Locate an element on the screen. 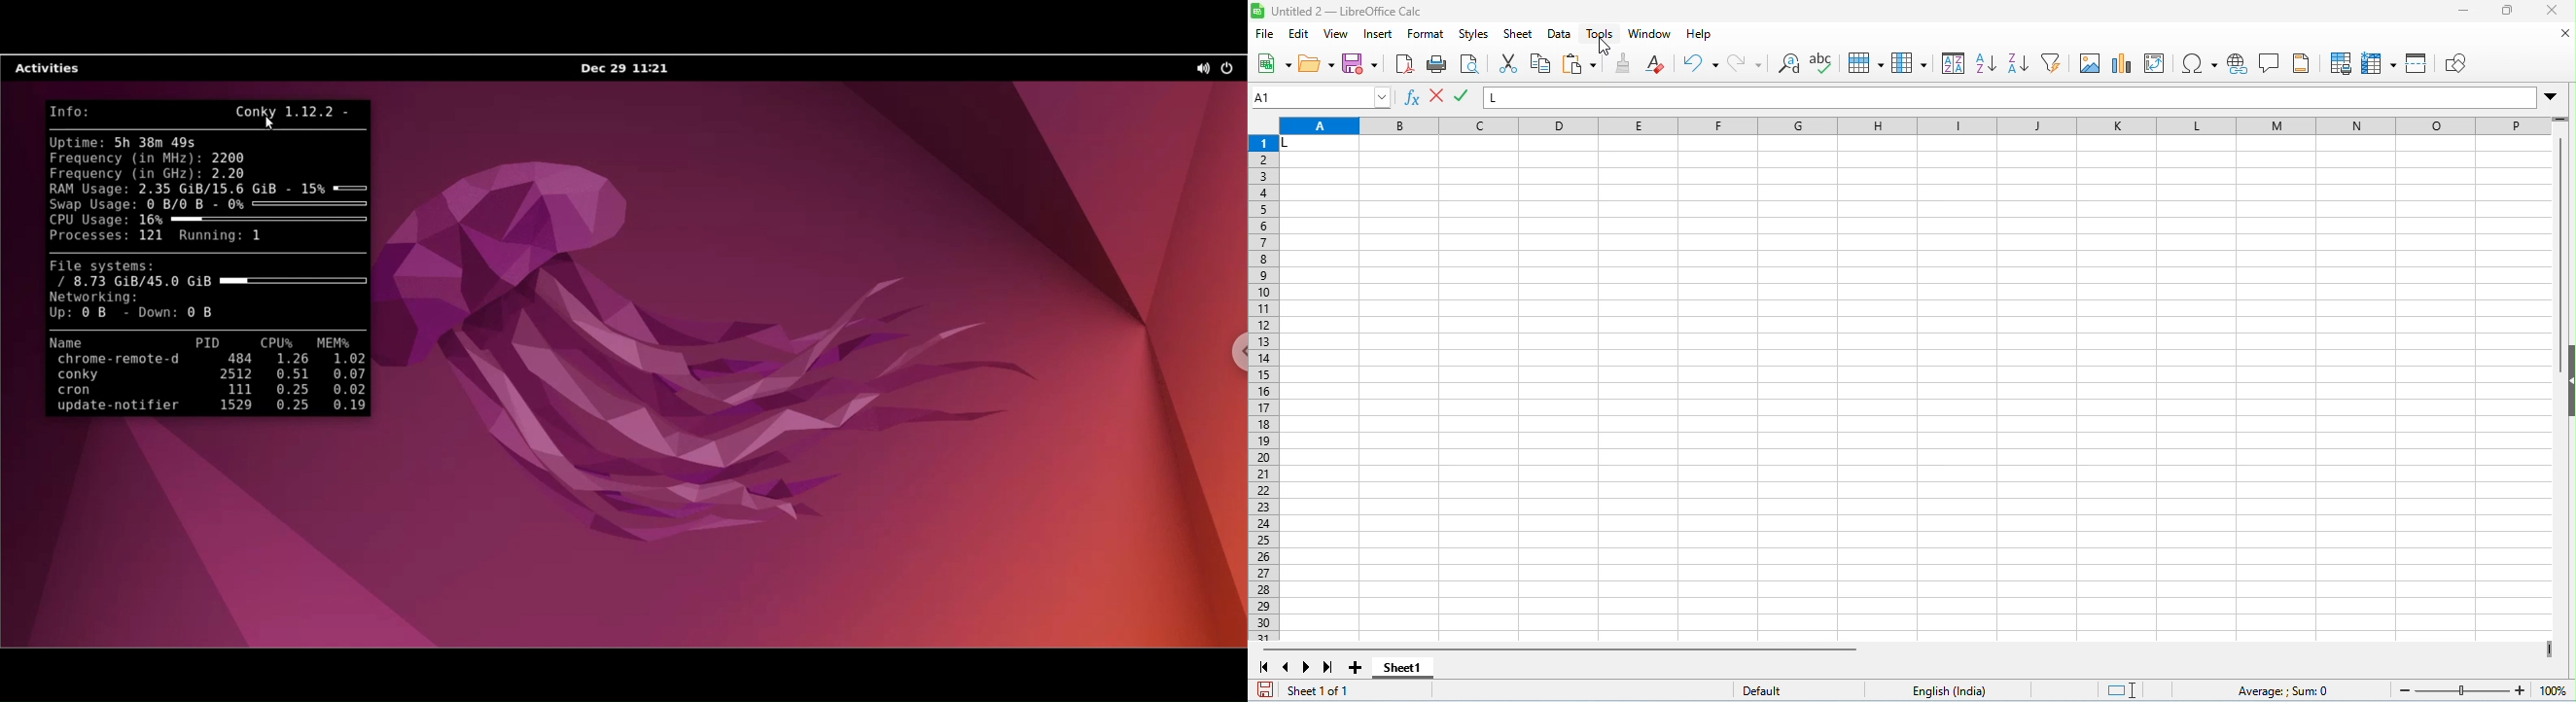 This screenshot has width=2576, height=728. row is located at coordinates (1865, 63).